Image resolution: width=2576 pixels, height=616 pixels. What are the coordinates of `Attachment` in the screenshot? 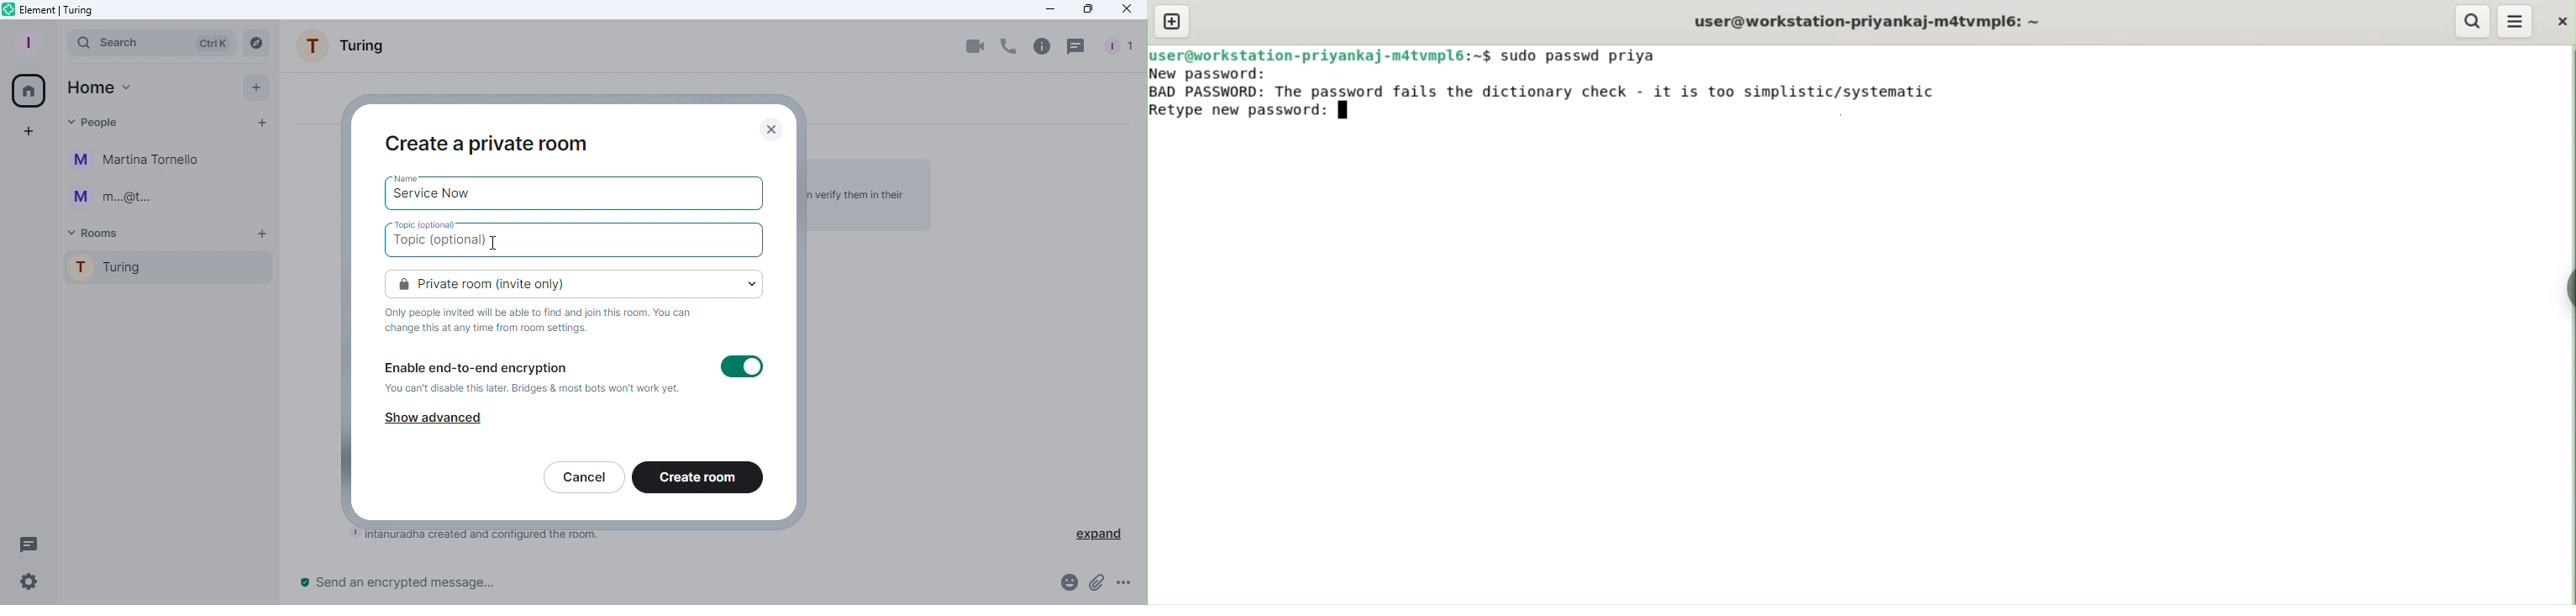 It's located at (1096, 587).